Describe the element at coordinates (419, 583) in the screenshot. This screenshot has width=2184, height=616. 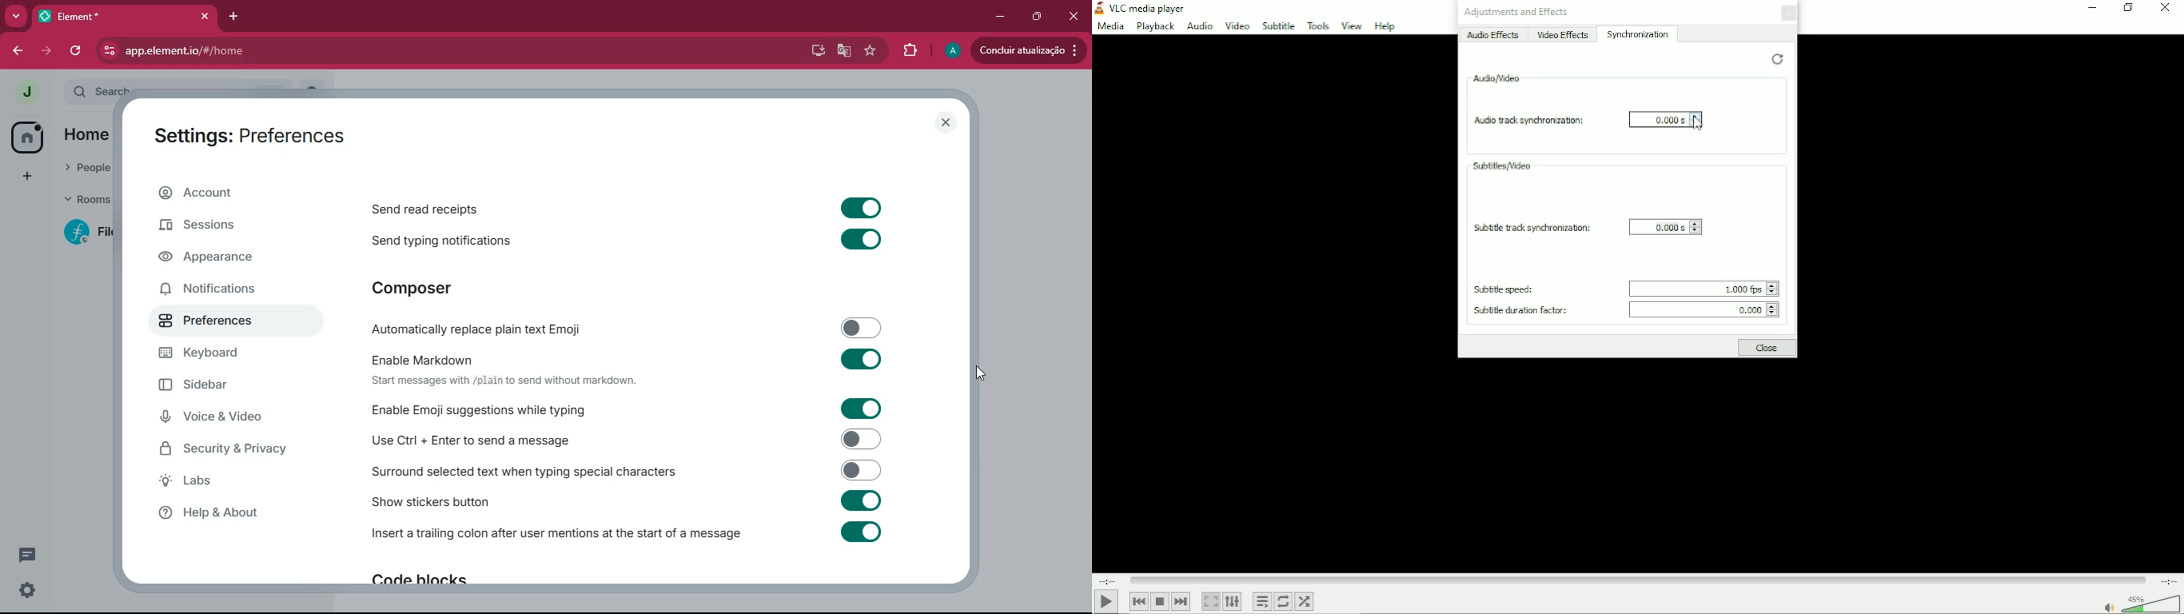
I see `Code blocks` at that location.